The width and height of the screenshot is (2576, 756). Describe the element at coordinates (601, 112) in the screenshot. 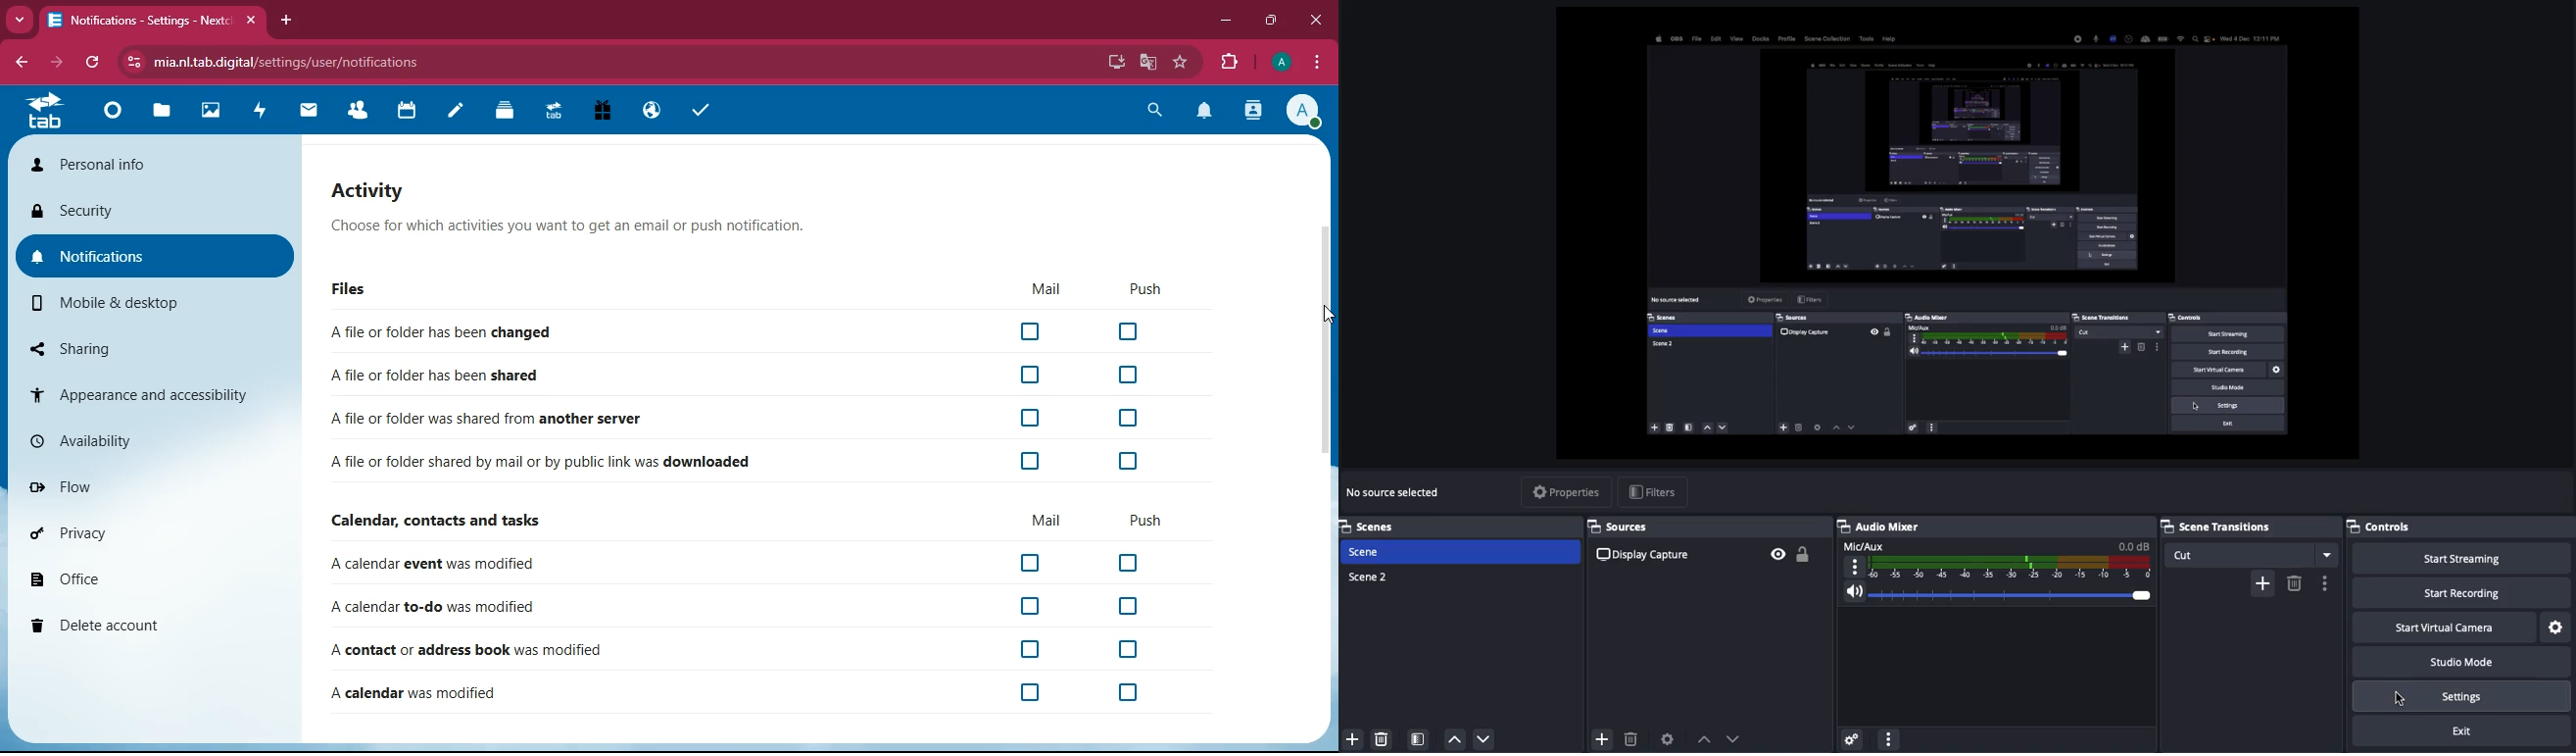

I see `Free Trial` at that location.